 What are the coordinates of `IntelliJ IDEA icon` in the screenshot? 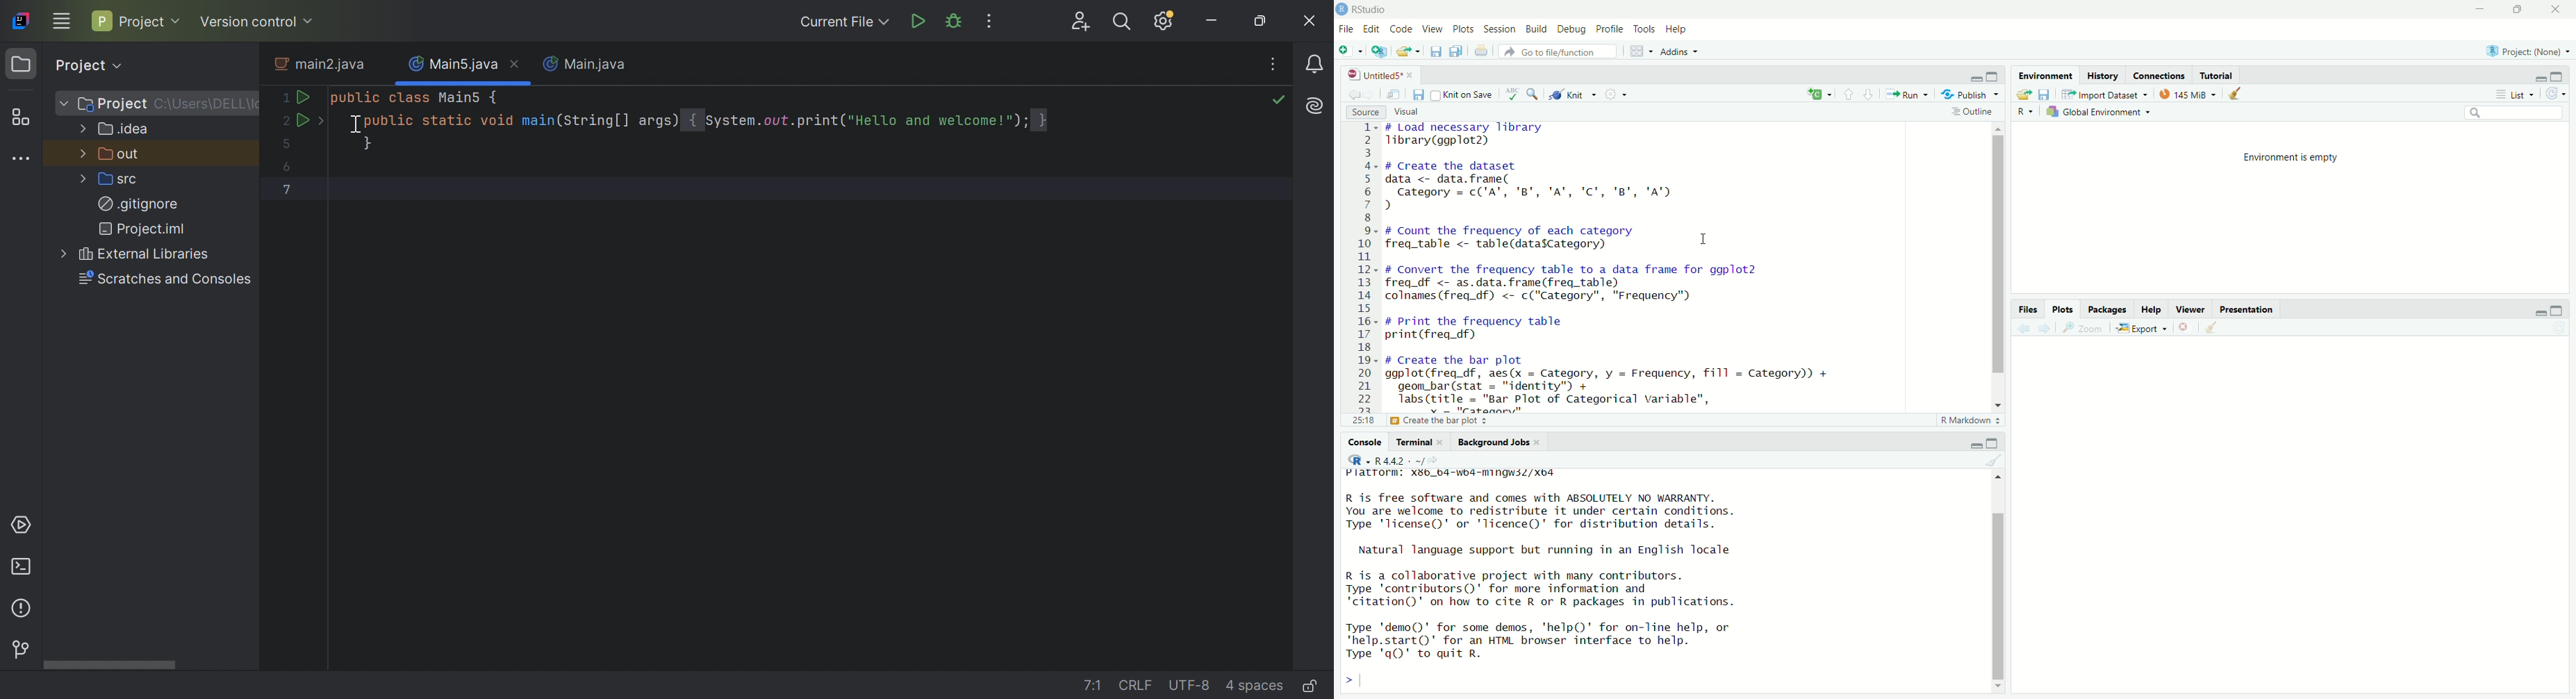 It's located at (21, 20).